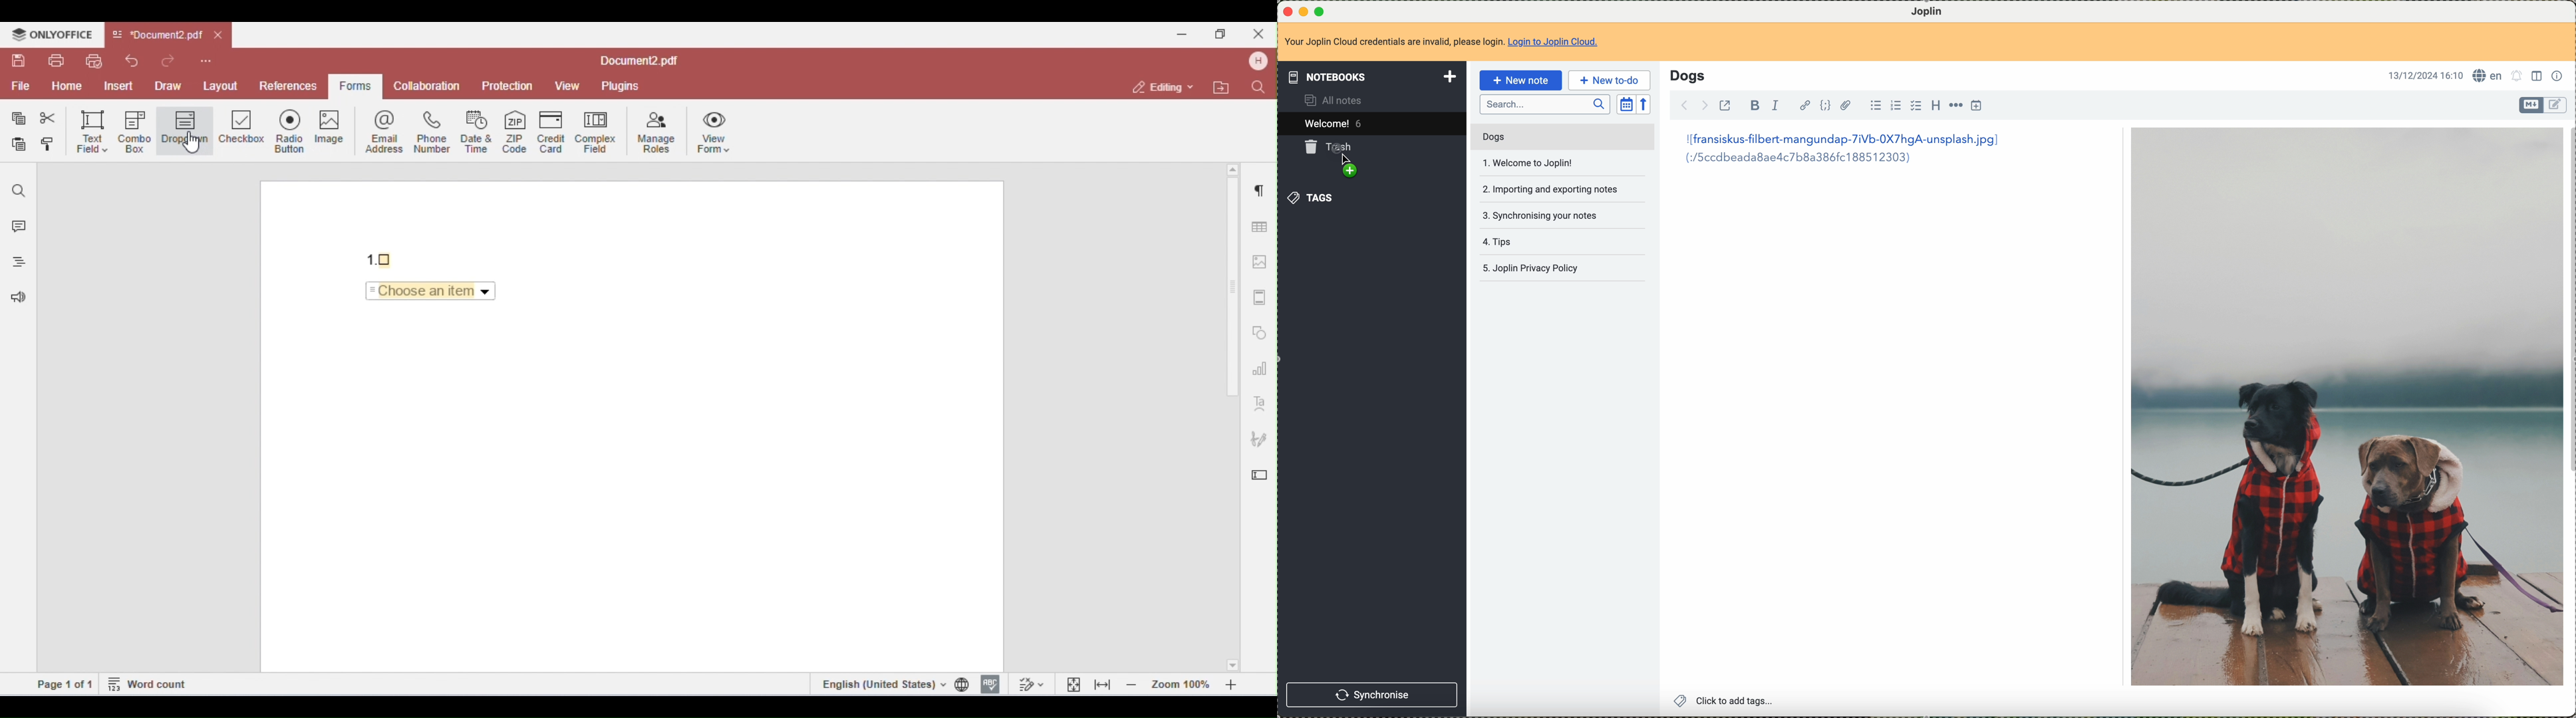 The image size is (2576, 728). I want to click on foward, so click(1707, 104).